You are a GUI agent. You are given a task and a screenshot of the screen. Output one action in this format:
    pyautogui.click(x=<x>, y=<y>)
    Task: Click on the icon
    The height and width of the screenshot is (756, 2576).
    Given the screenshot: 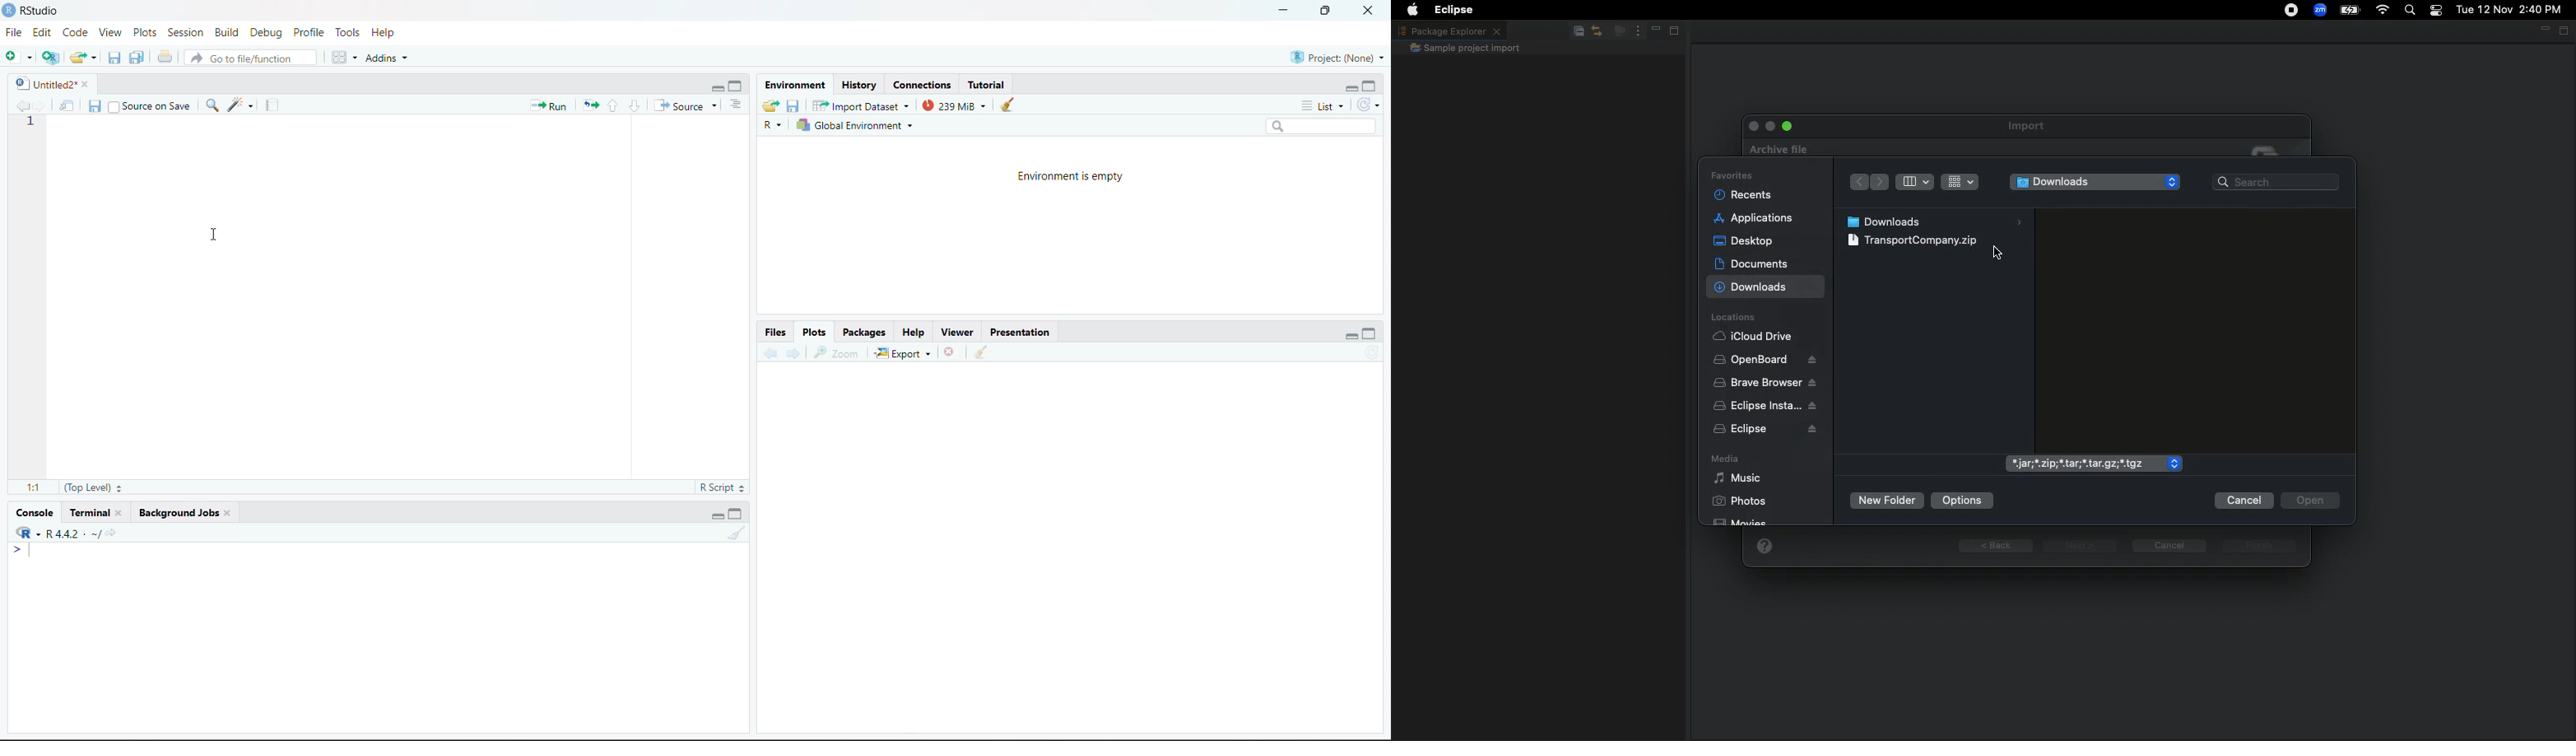 What is the action you would take?
    pyautogui.click(x=2270, y=149)
    